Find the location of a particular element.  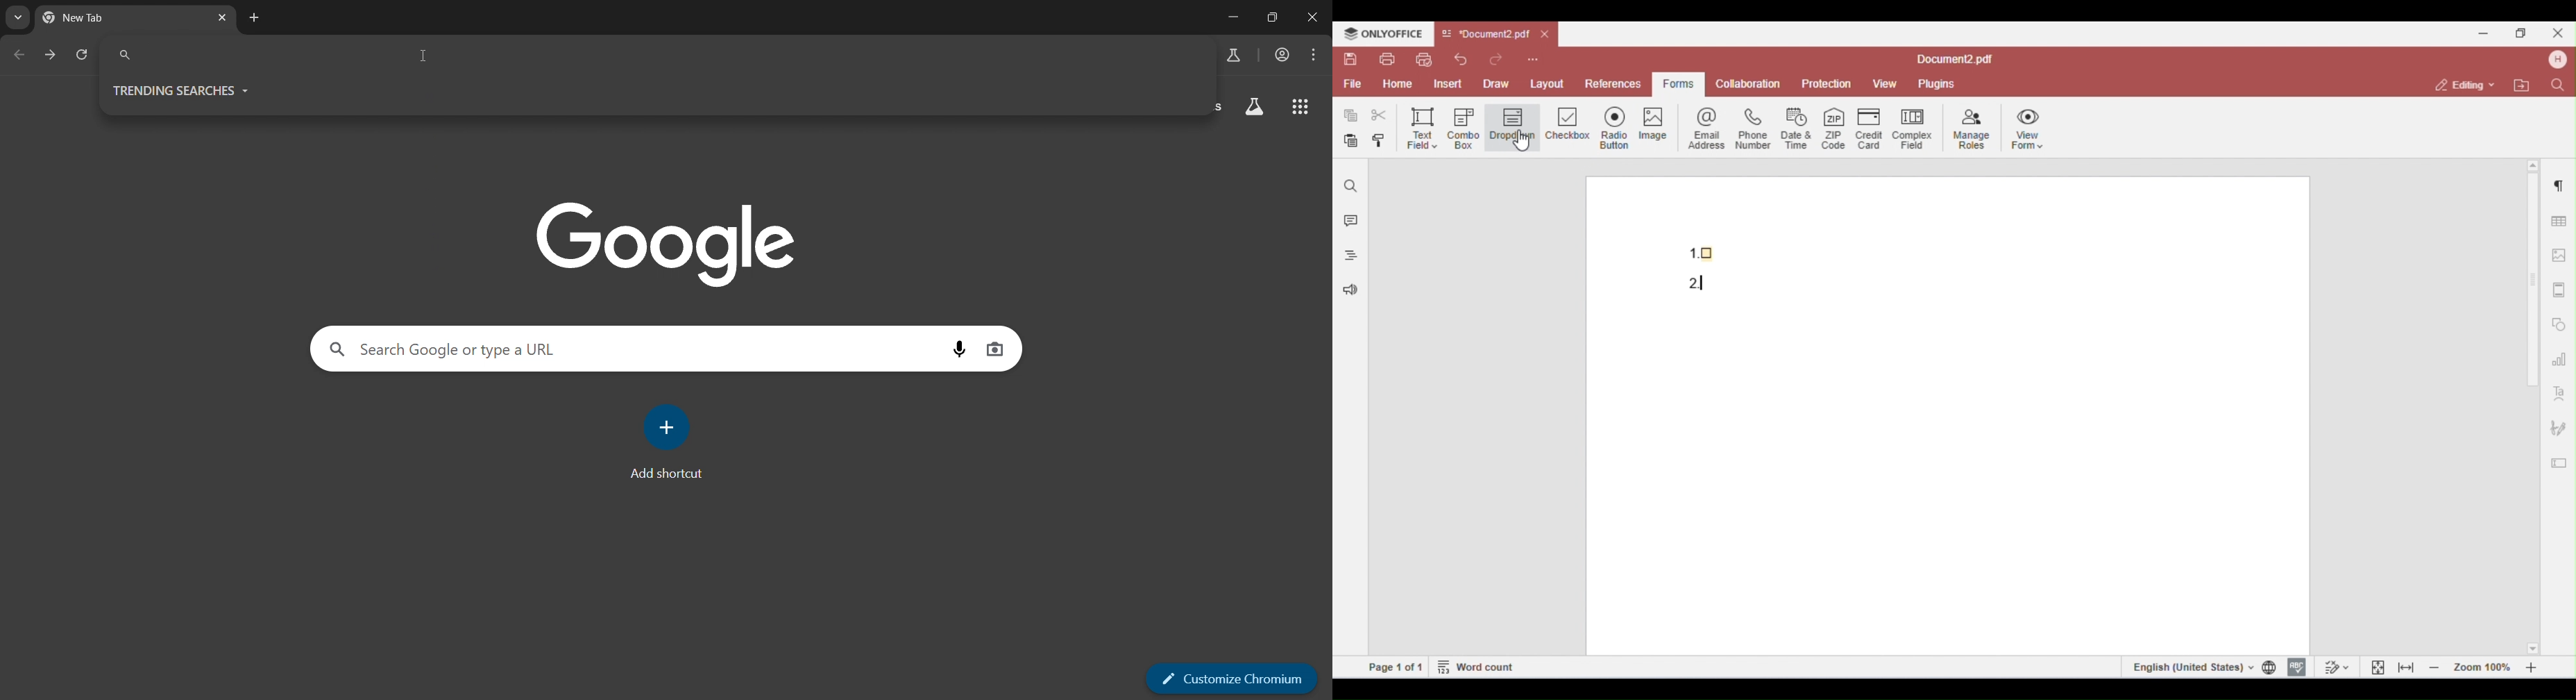

cursor is located at coordinates (422, 56).